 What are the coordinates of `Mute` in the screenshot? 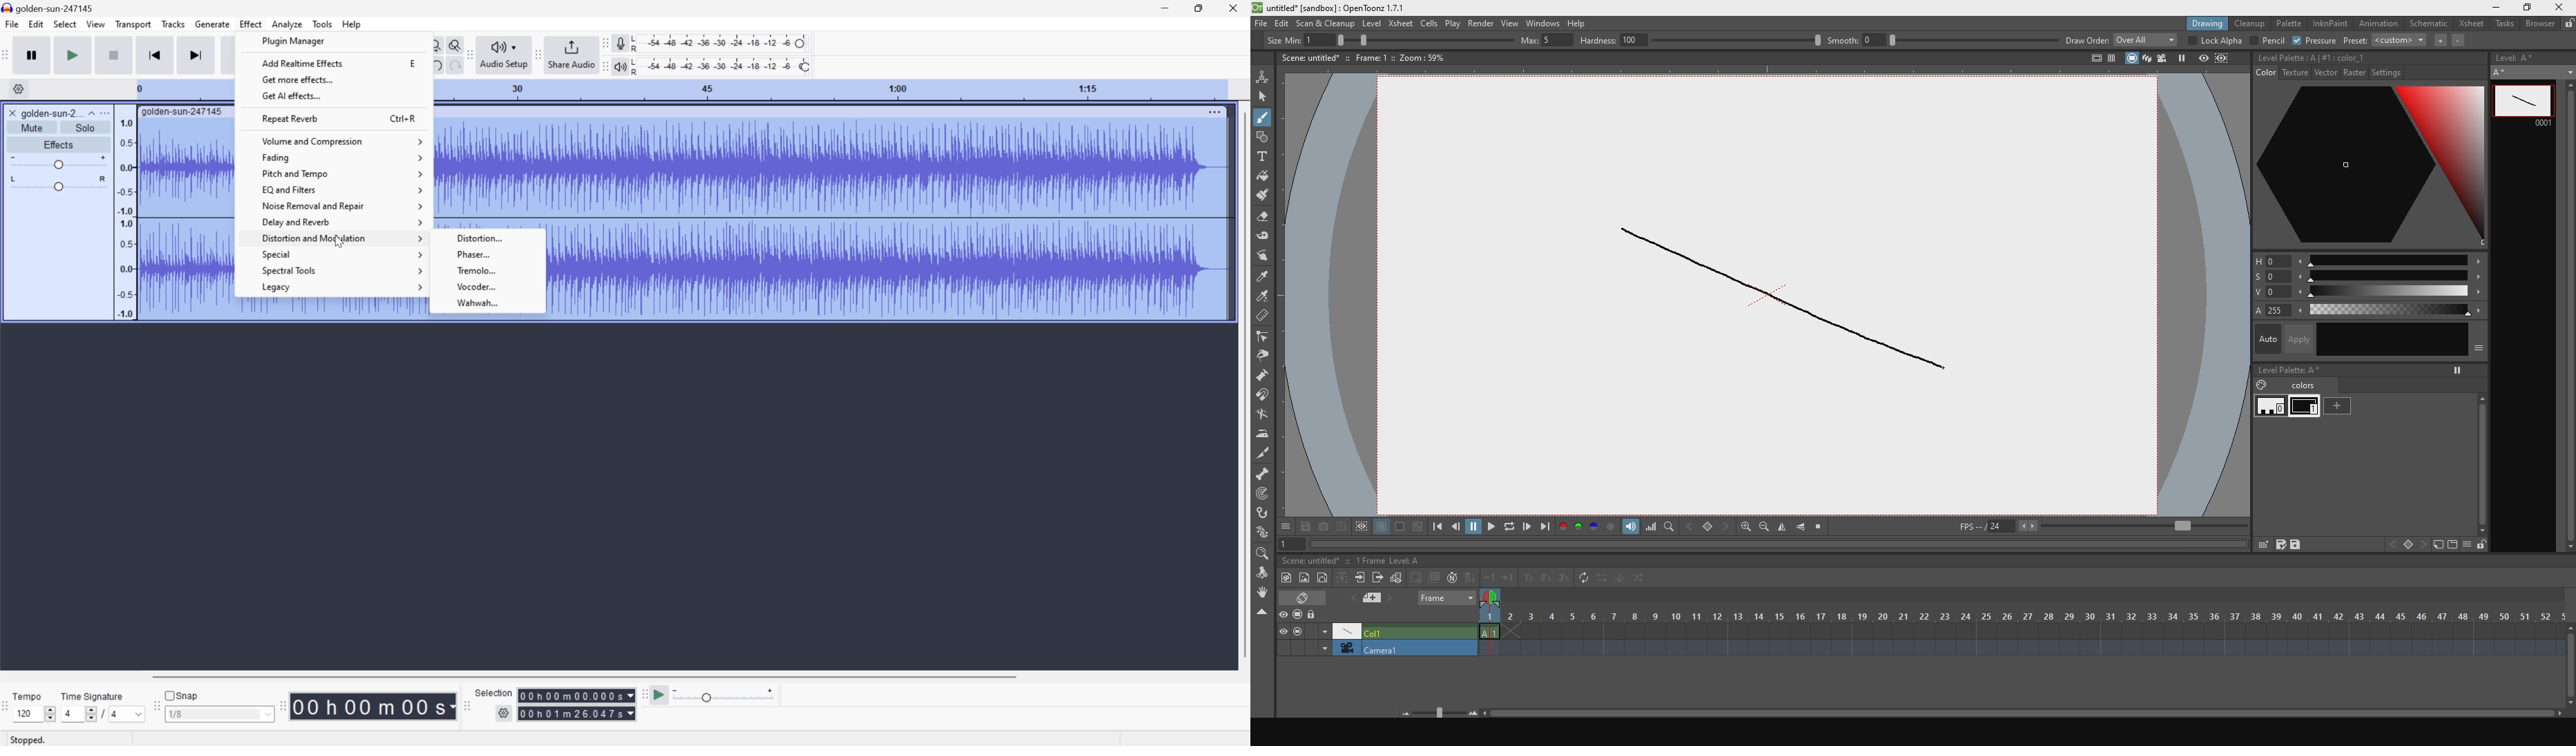 It's located at (32, 128).